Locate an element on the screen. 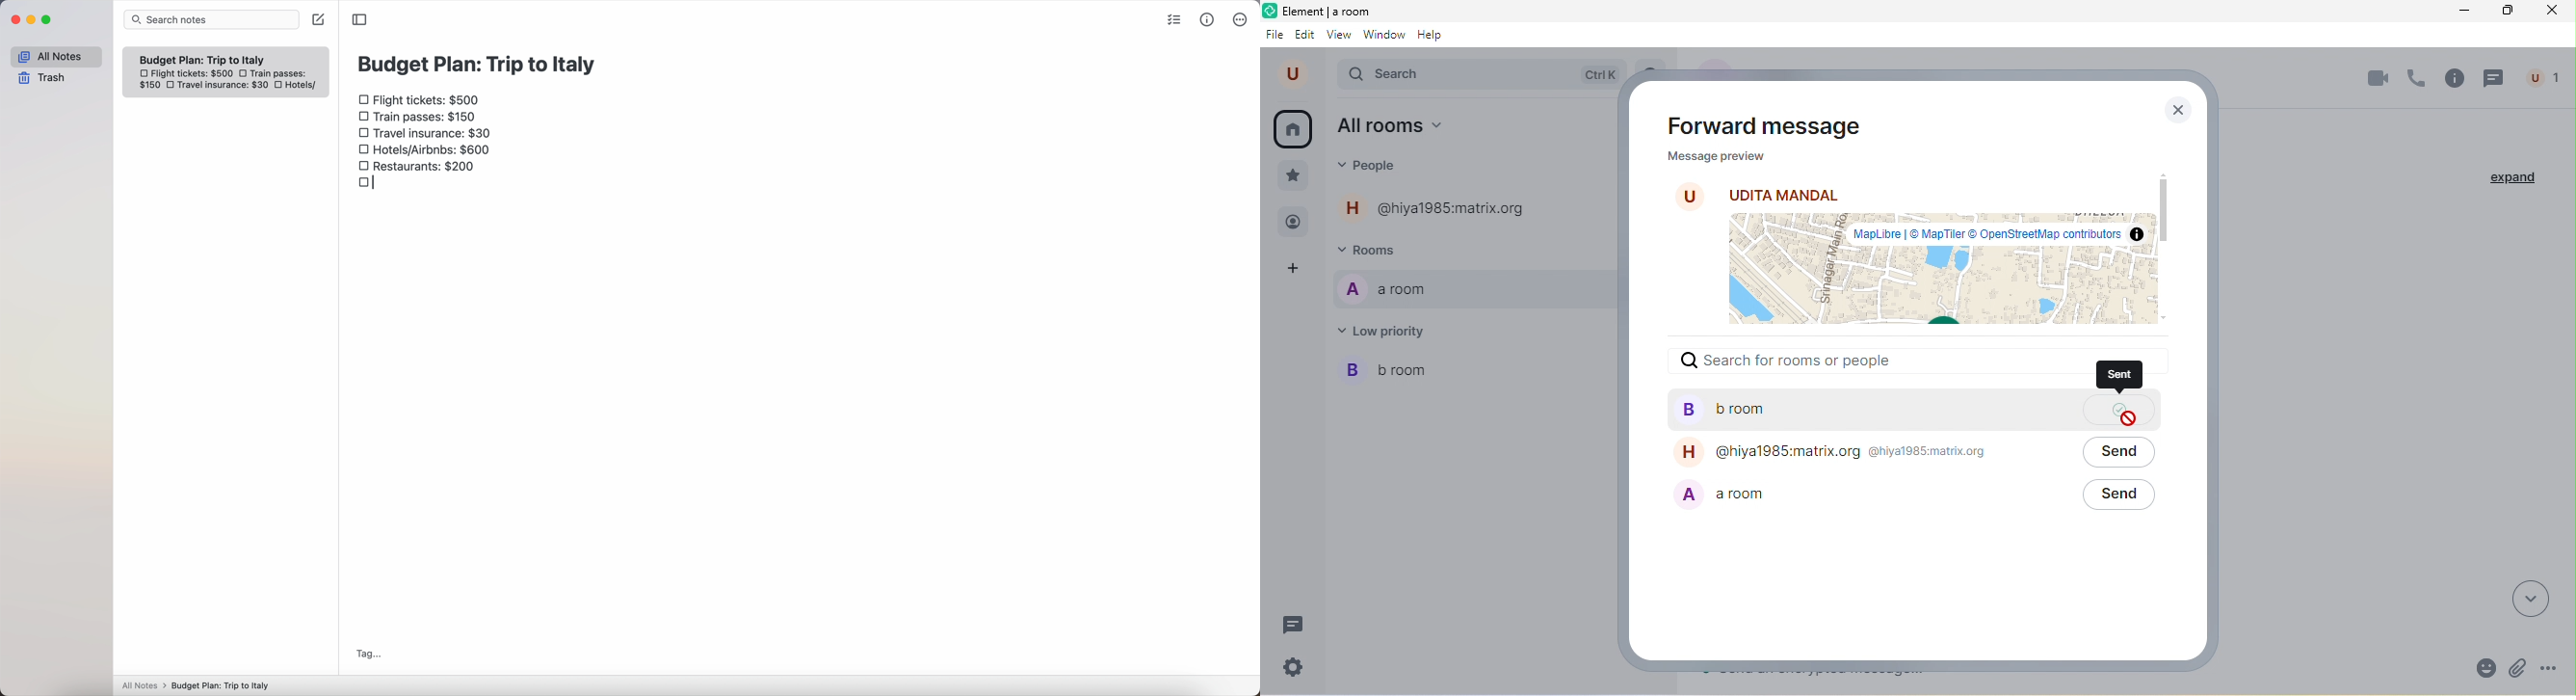 The image size is (2576, 700). video chat is located at coordinates (2382, 78).